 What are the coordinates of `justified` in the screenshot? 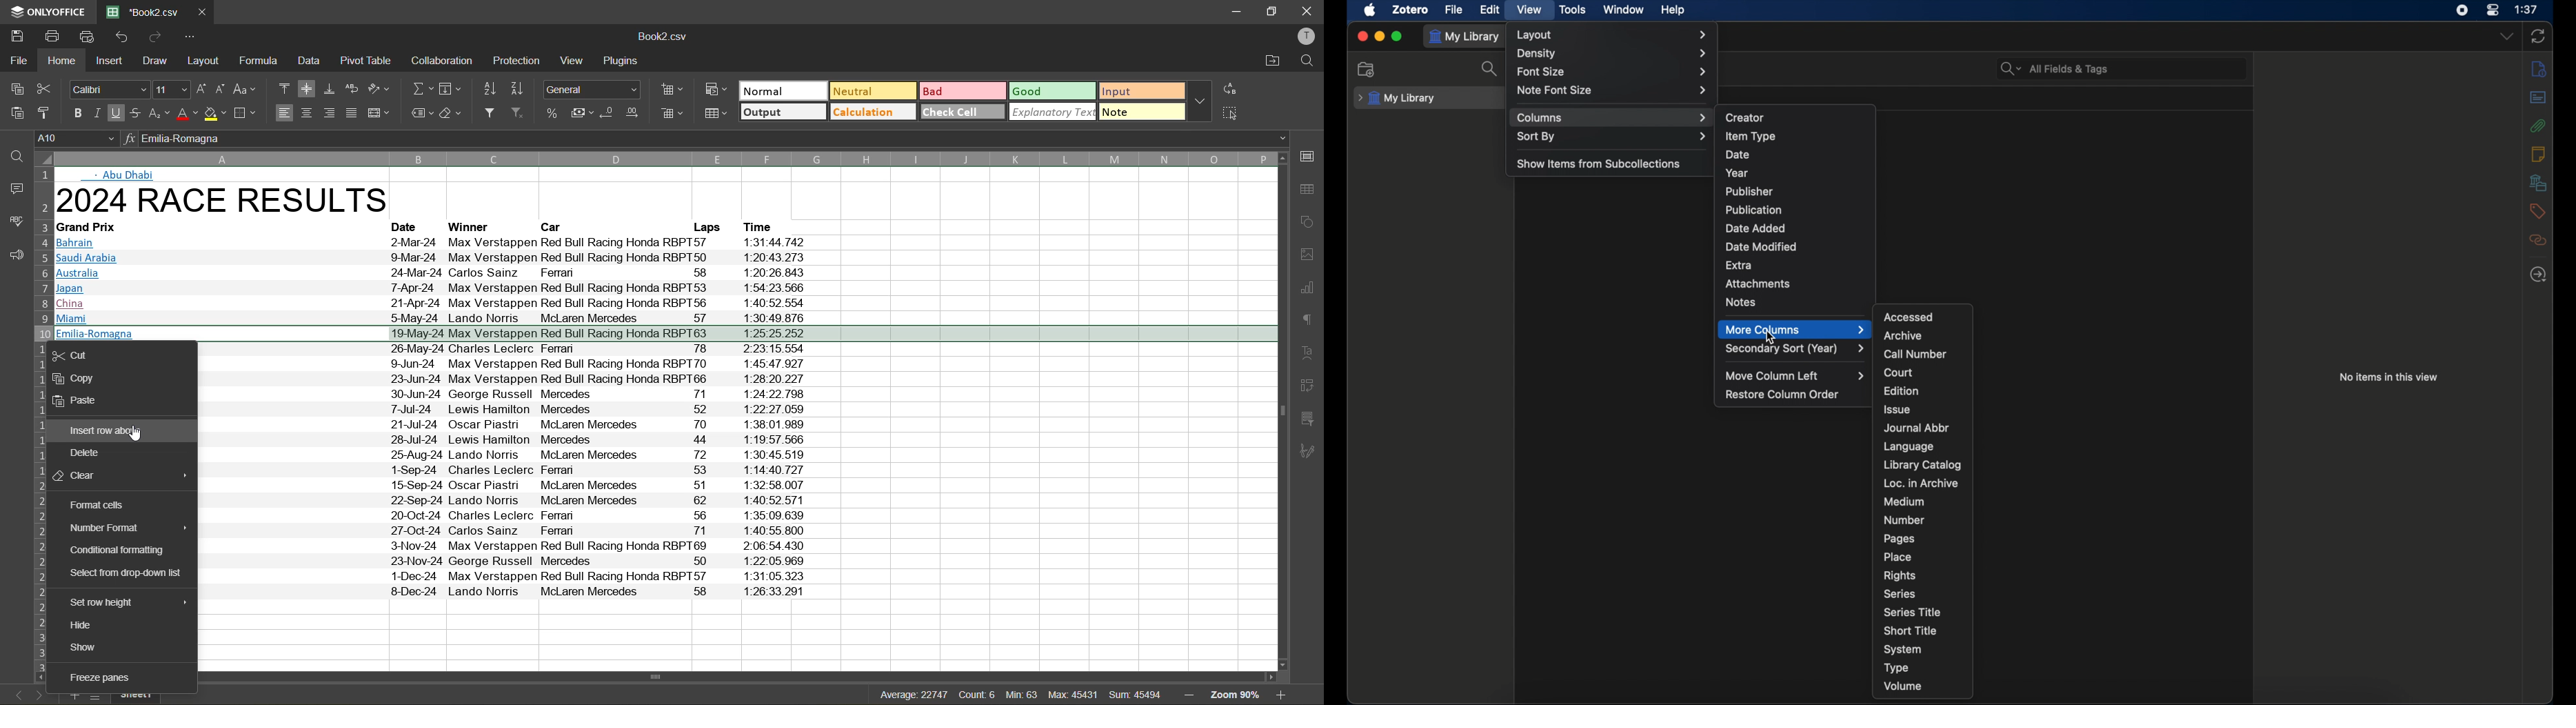 It's located at (352, 113).